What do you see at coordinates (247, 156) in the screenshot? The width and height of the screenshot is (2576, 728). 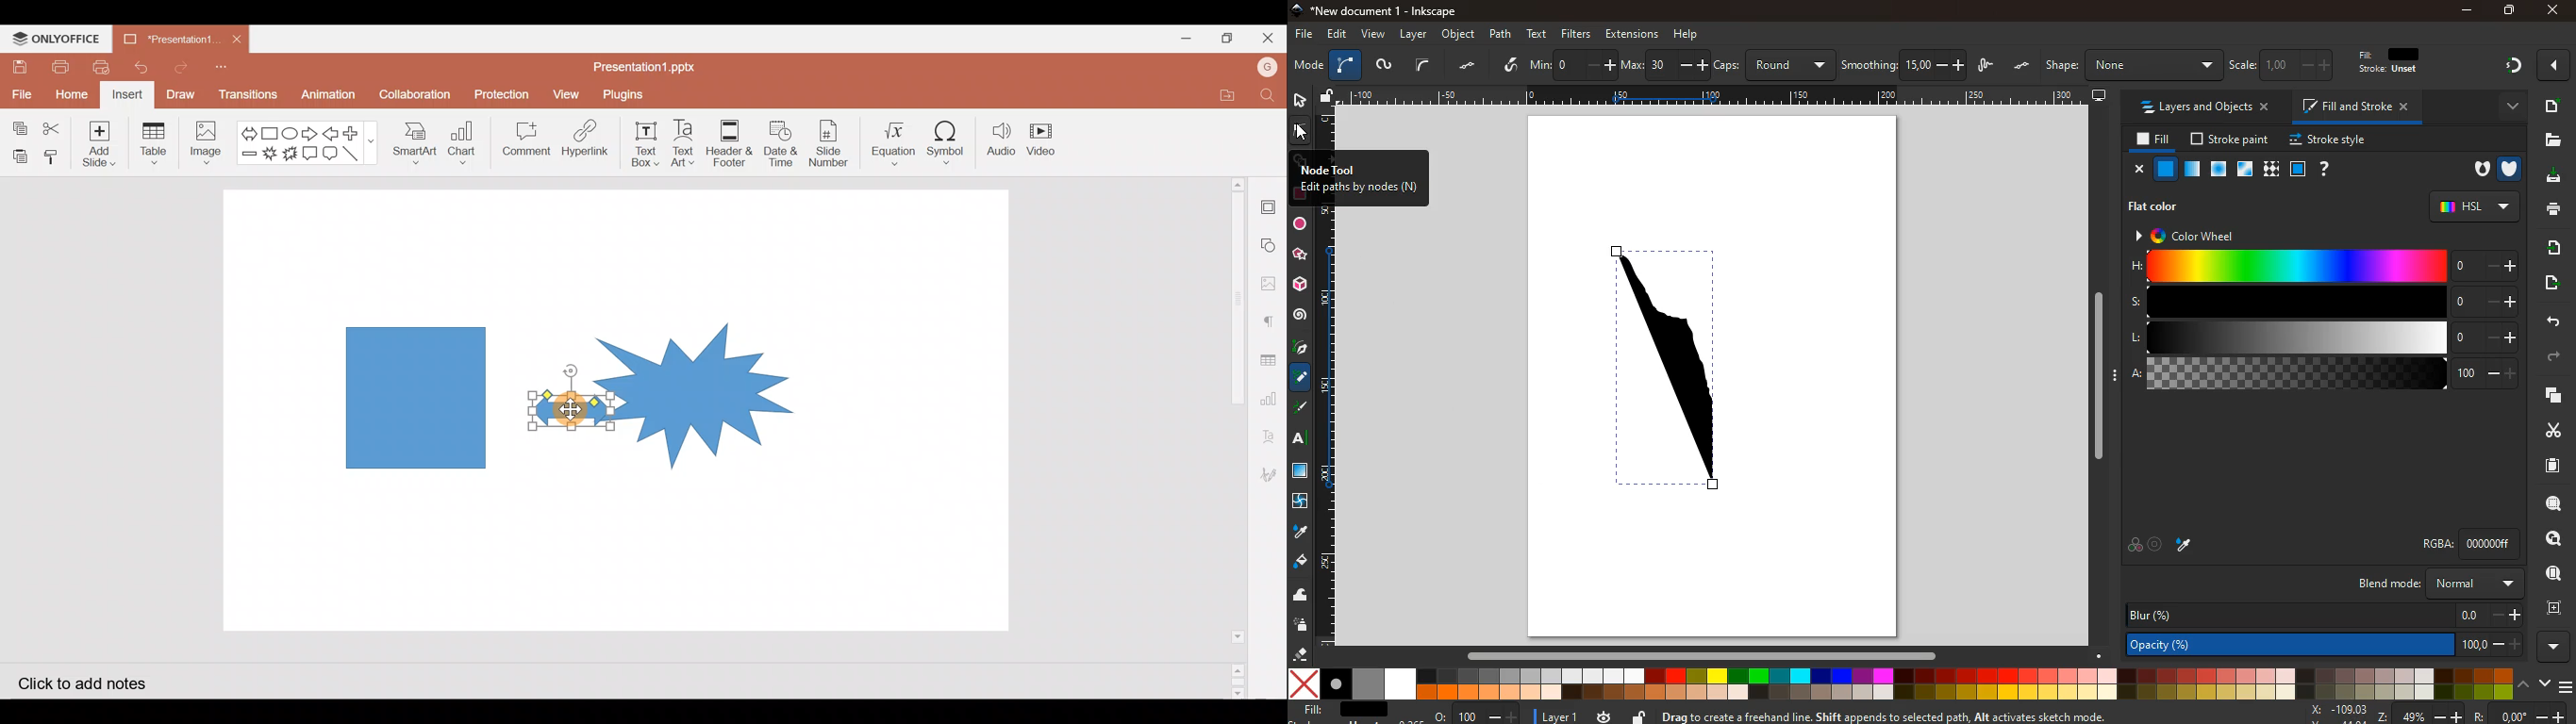 I see `Minus` at bounding box center [247, 156].